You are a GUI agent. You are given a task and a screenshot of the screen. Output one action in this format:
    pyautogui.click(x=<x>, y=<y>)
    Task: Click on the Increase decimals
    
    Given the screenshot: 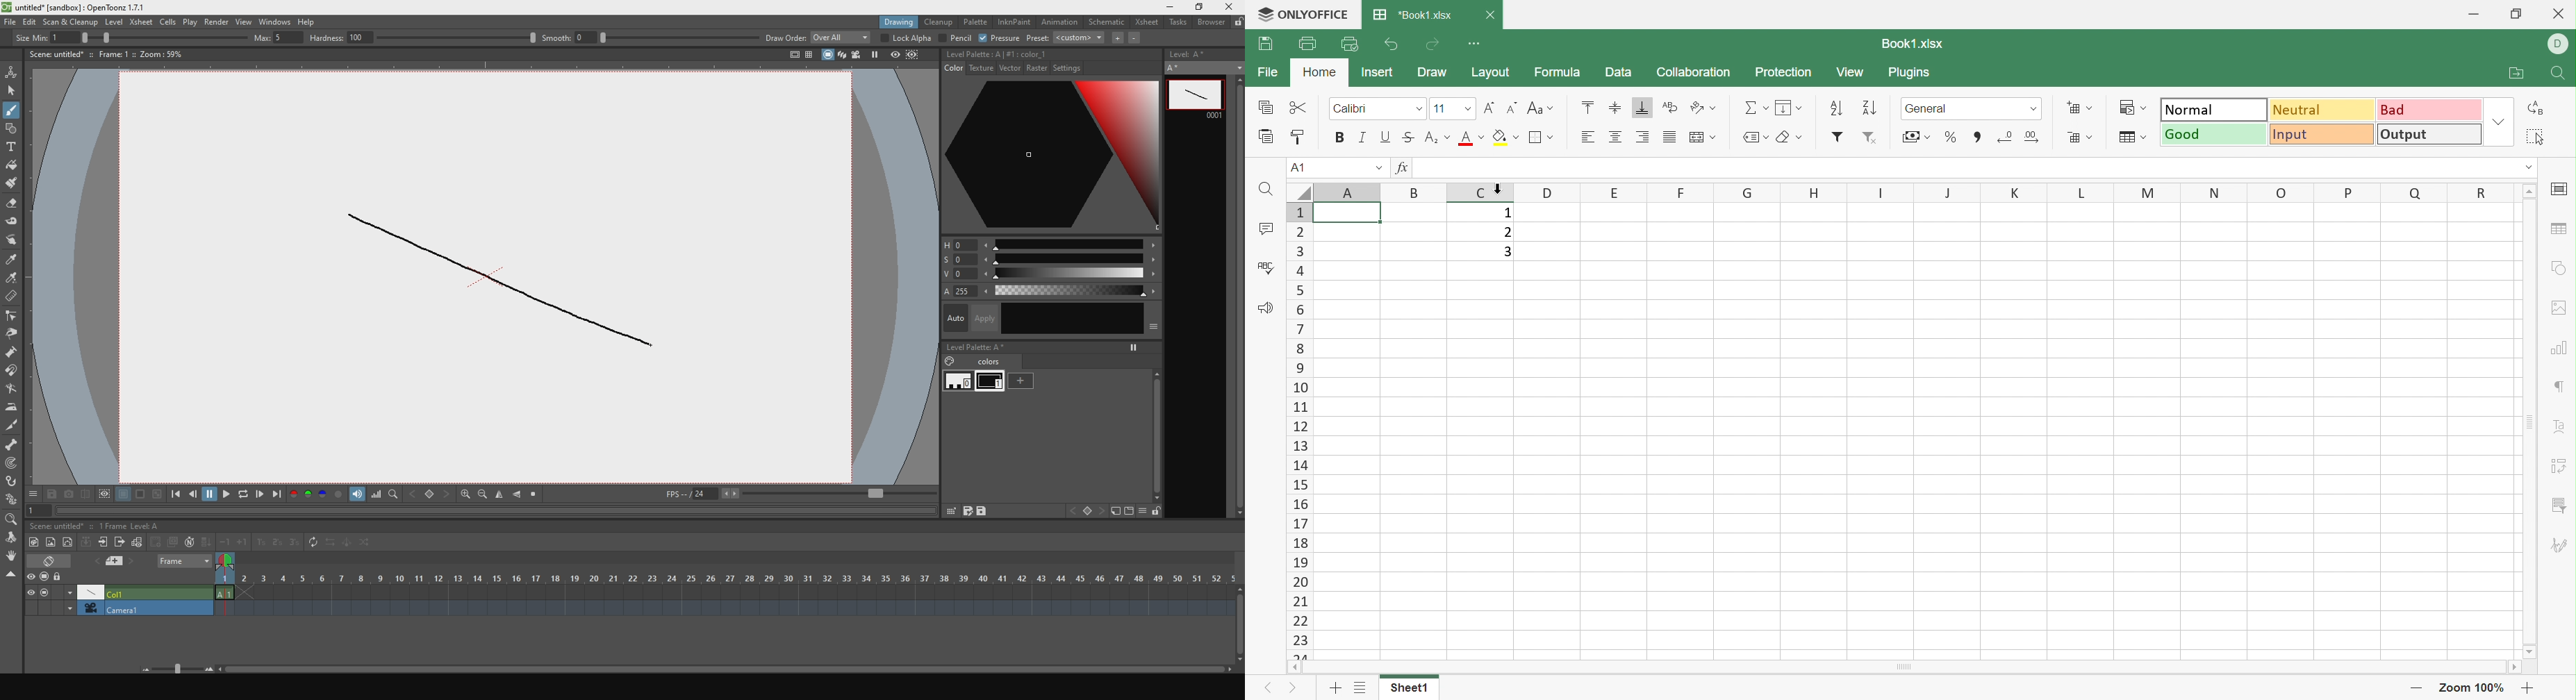 What is the action you would take?
    pyautogui.click(x=2033, y=137)
    